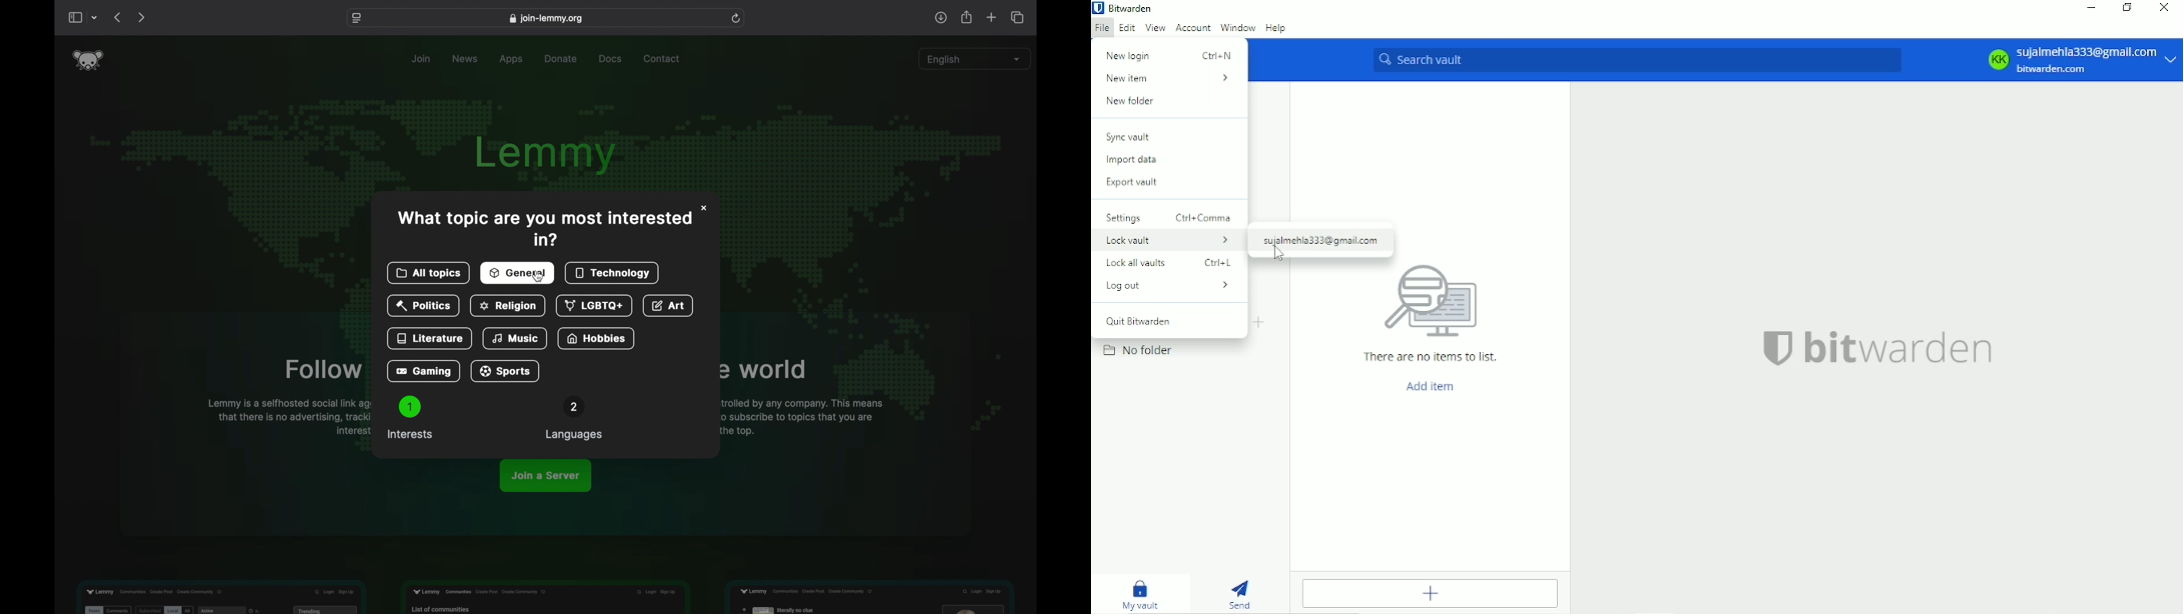 This screenshot has height=616, width=2184. I want to click on apps, so click(512, 60).